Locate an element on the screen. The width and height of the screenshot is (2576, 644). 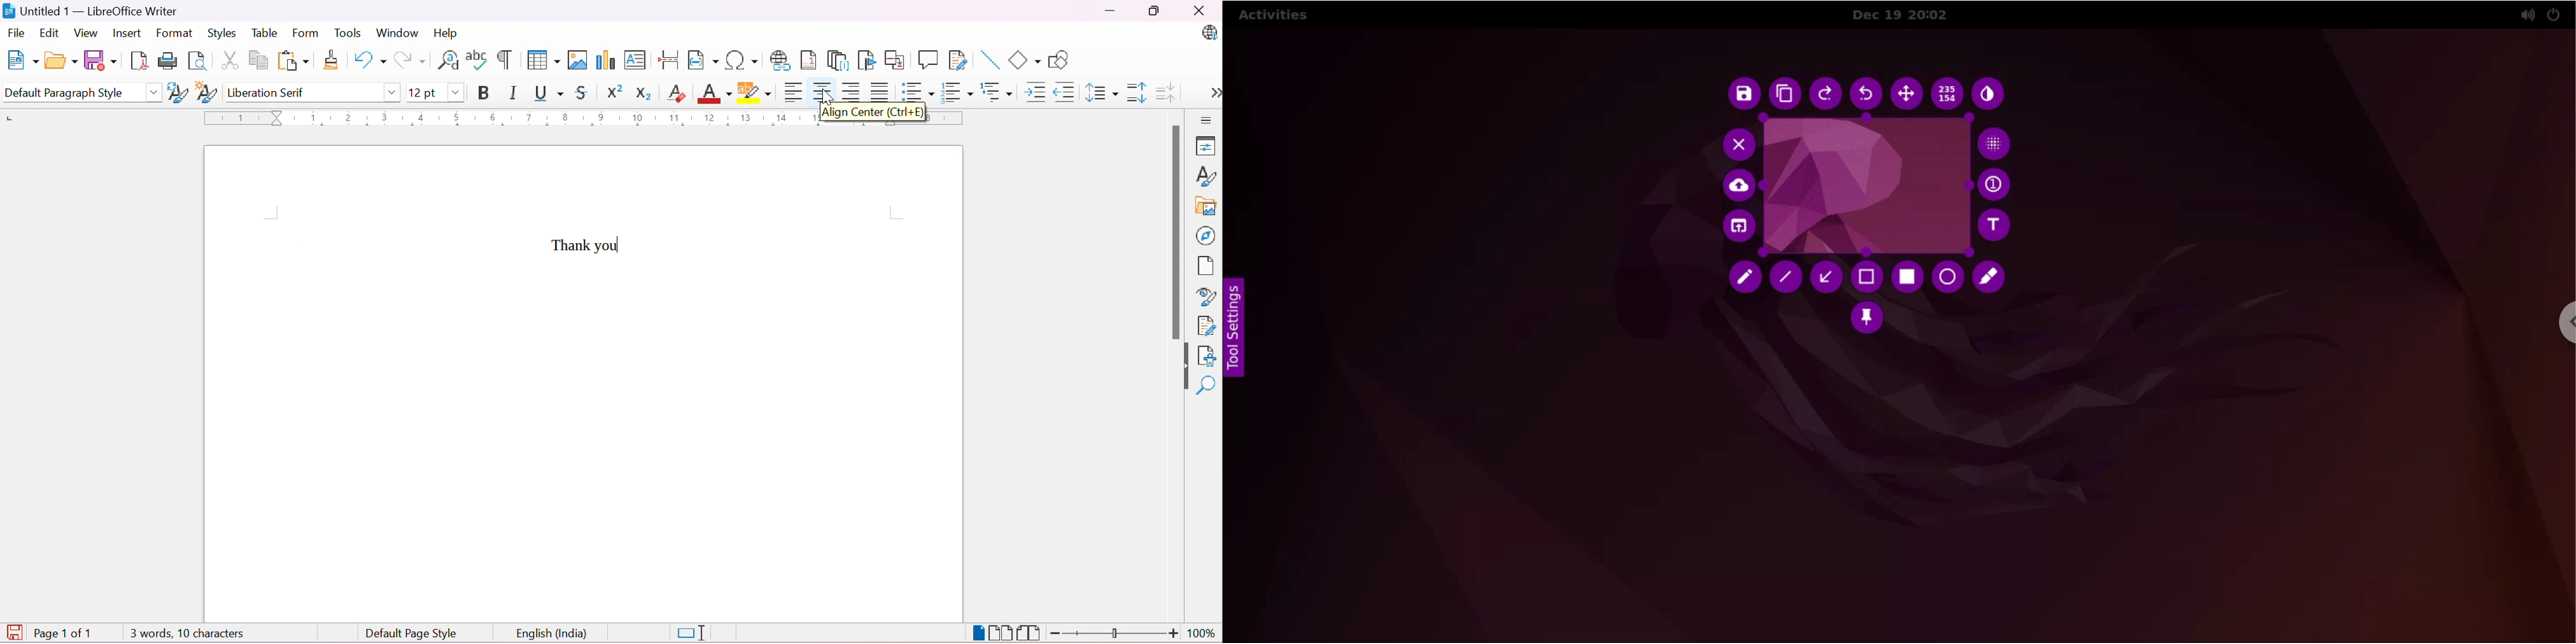
Insert Table is located at coordinates (543, 60).